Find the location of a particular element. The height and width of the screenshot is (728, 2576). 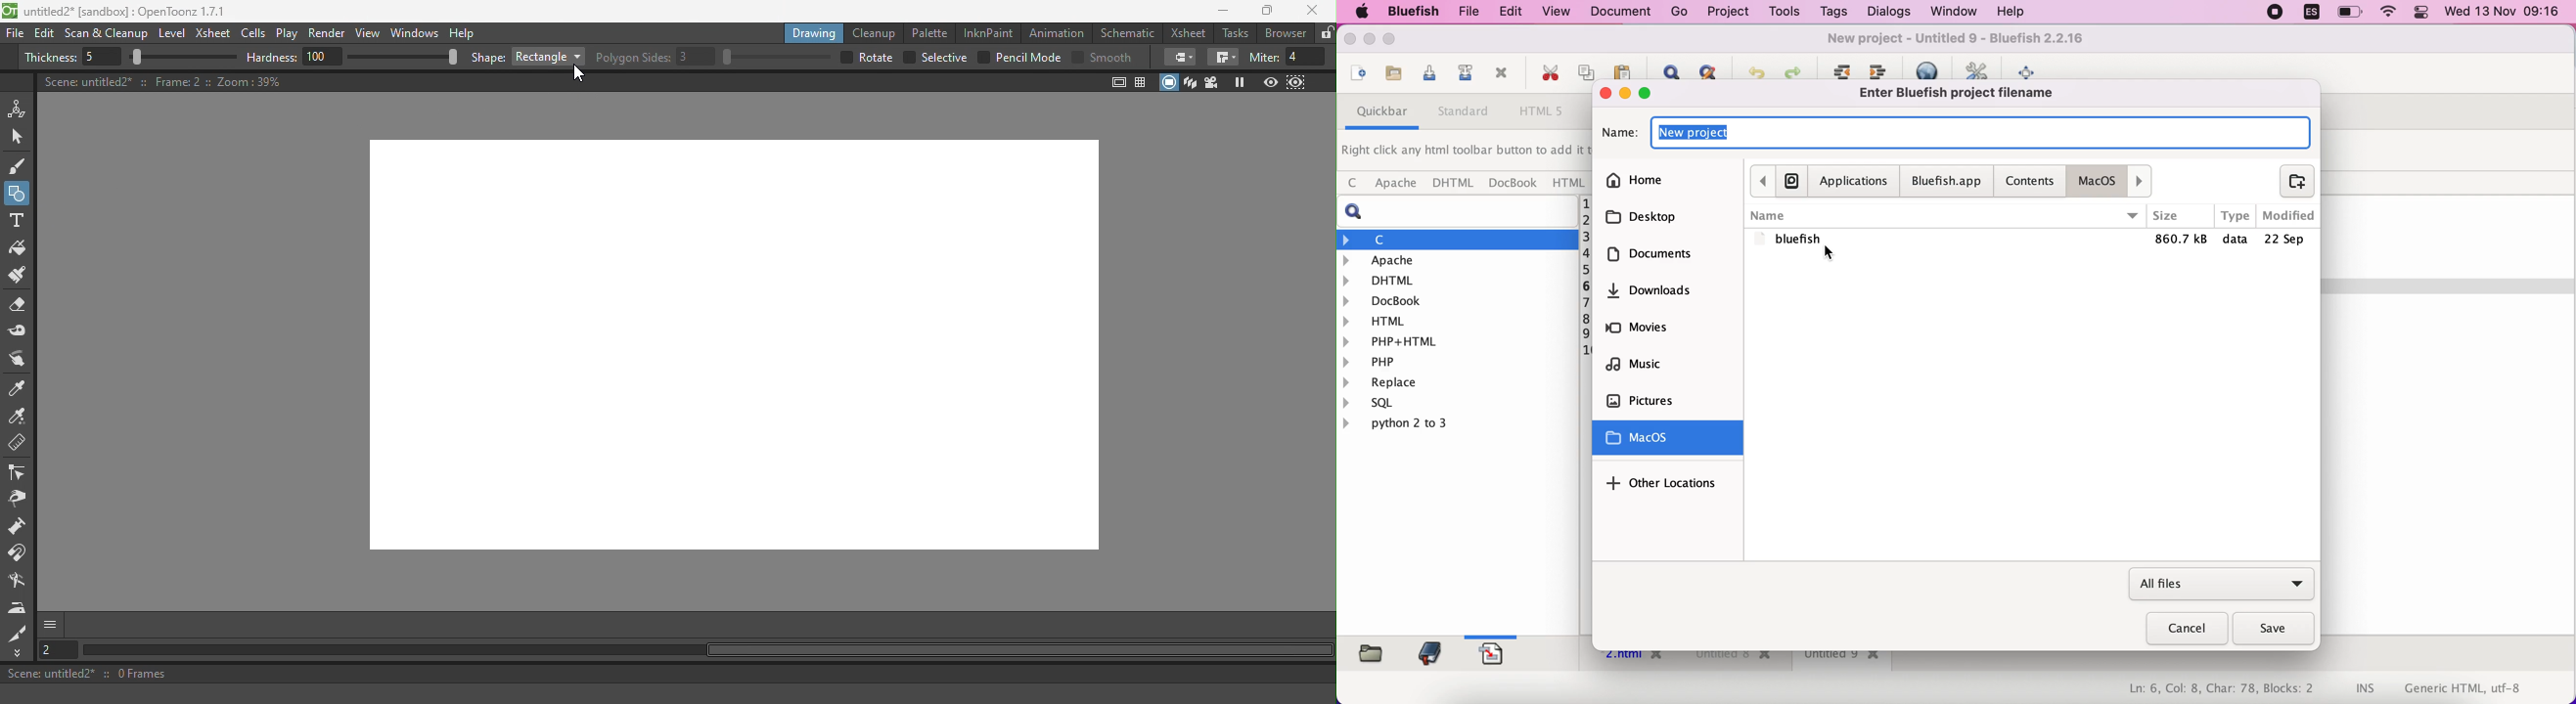

cursor is located at coordinates (1828, 255).